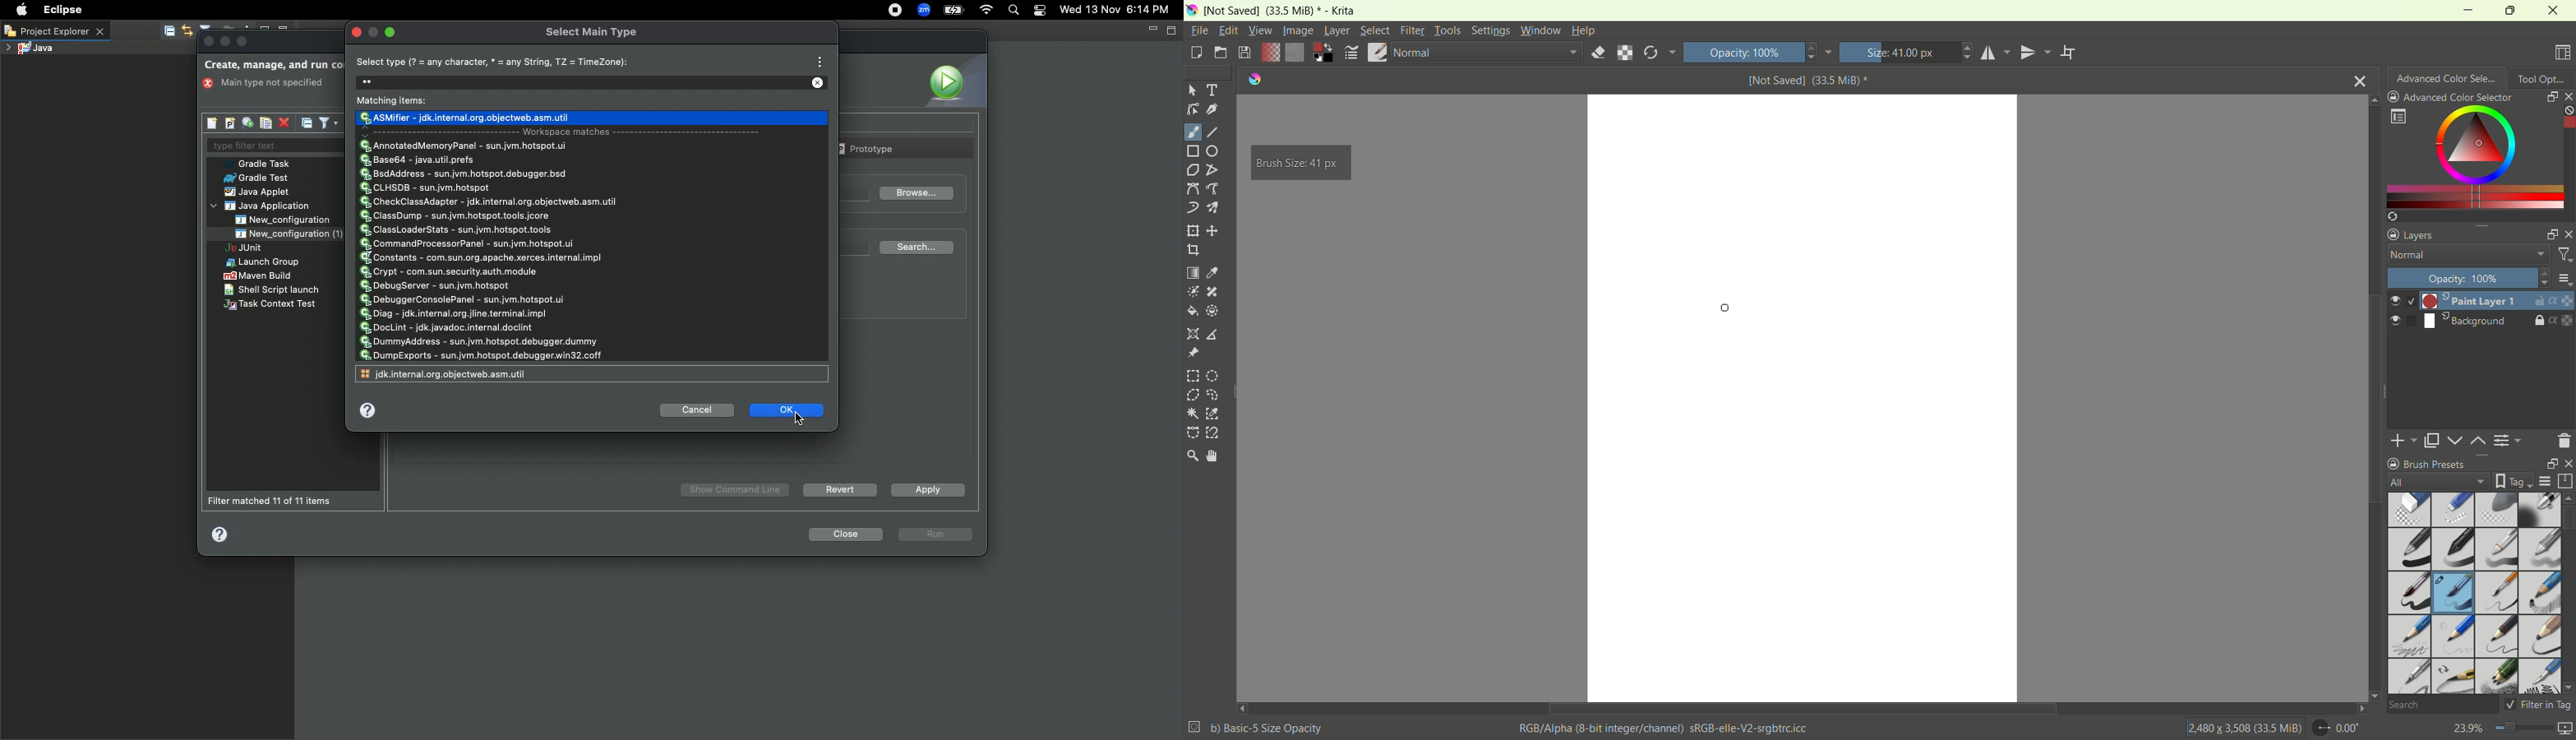 The width and height of the screenshot is (2576, 756). I want to click on Size: 41.00 px, so click(1907, 52).